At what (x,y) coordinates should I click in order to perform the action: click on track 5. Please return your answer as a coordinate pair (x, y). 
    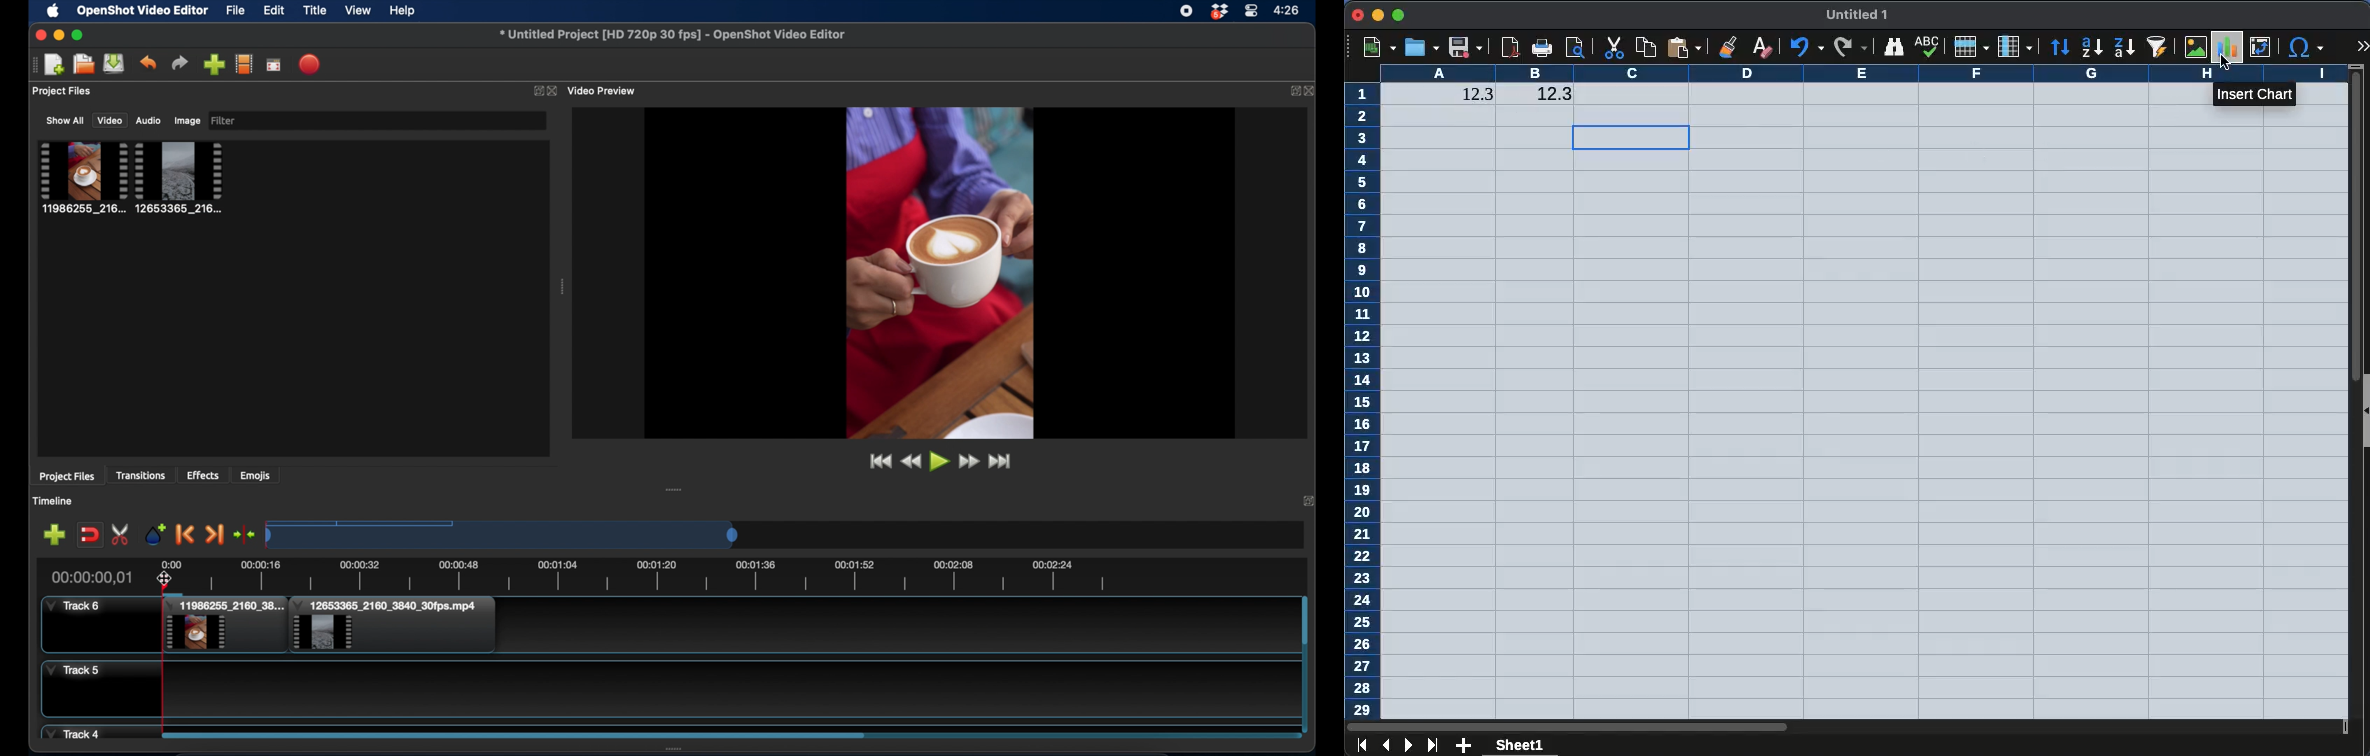
    Looking at the image, I should click on (73, 671).